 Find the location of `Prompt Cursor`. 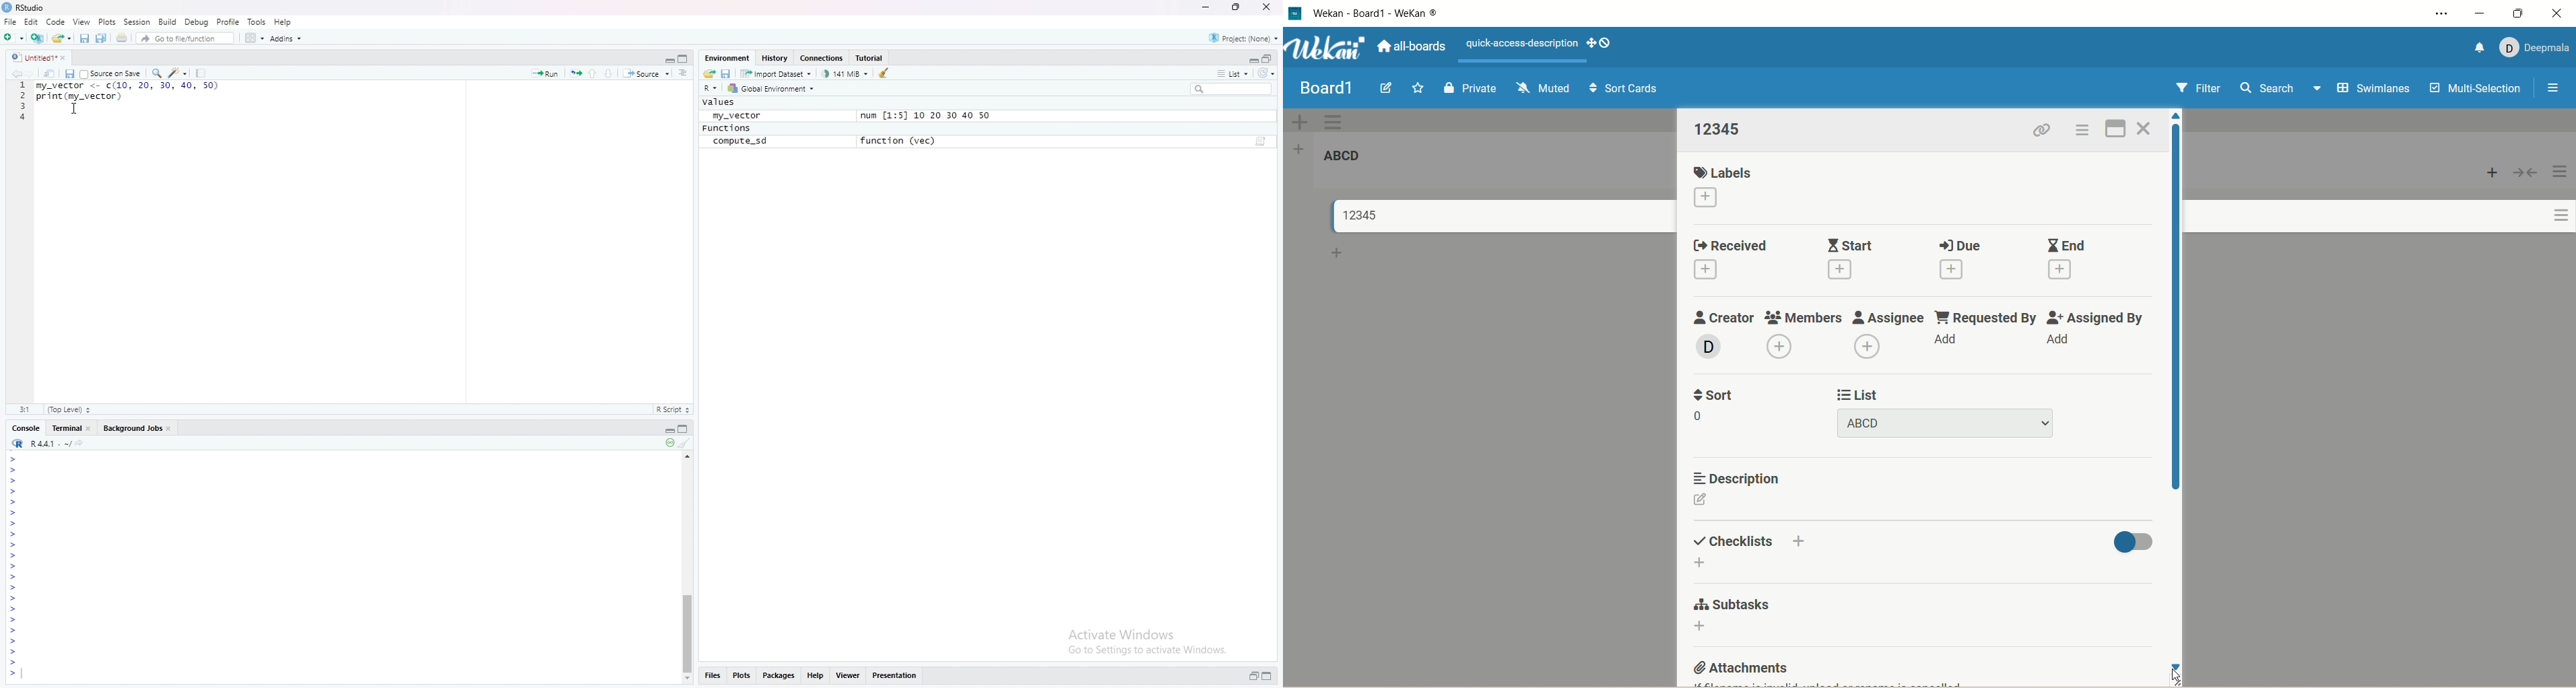

Prompt Cursor is located at coordinates (13, 502).